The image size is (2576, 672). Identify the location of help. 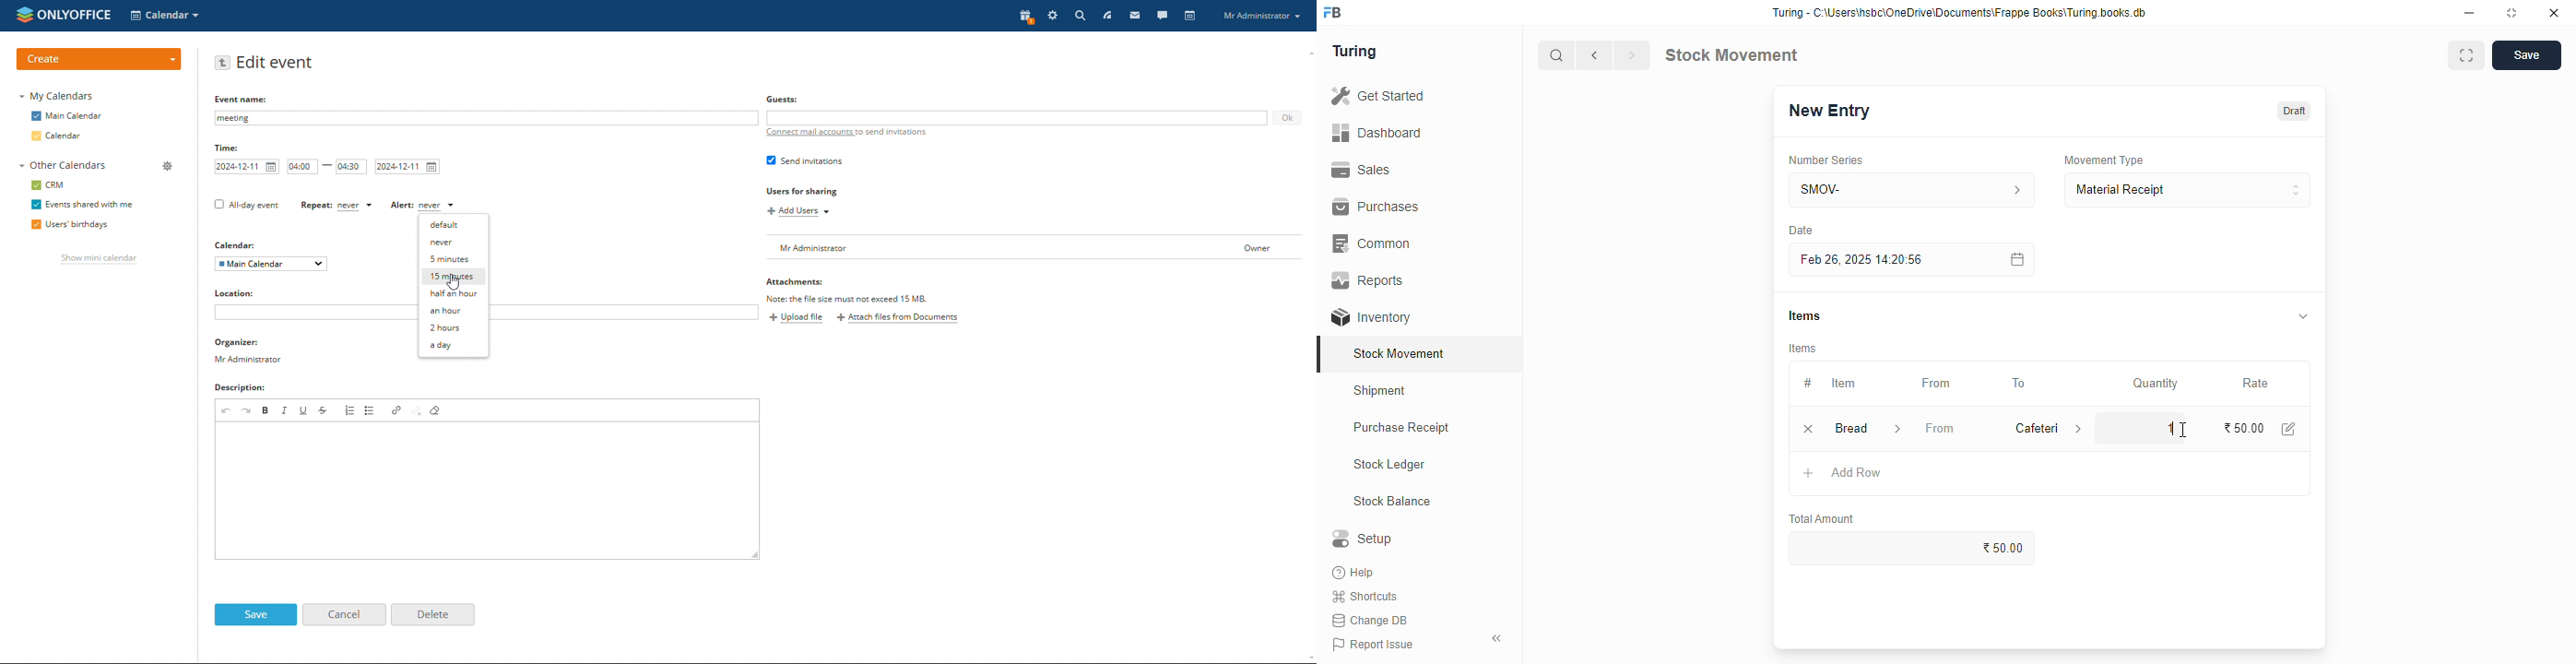
(1355, 573).